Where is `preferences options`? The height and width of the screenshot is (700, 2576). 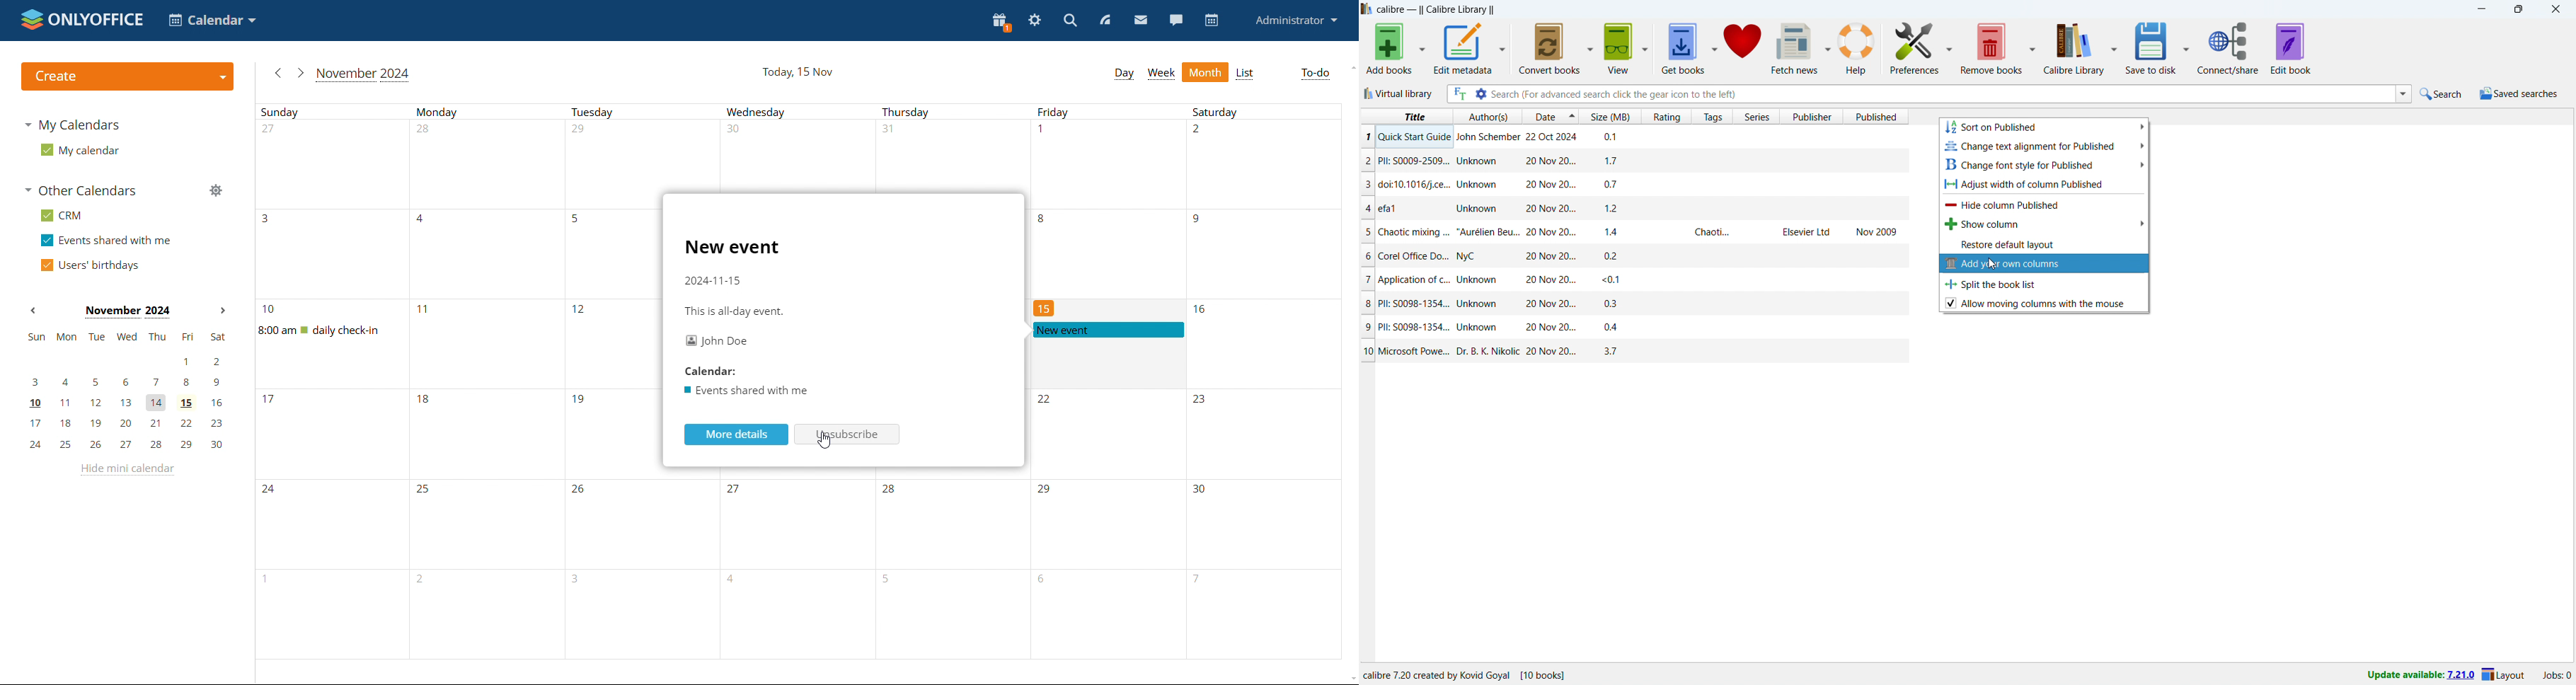
preferences options is located at coordinates (1950, 47).